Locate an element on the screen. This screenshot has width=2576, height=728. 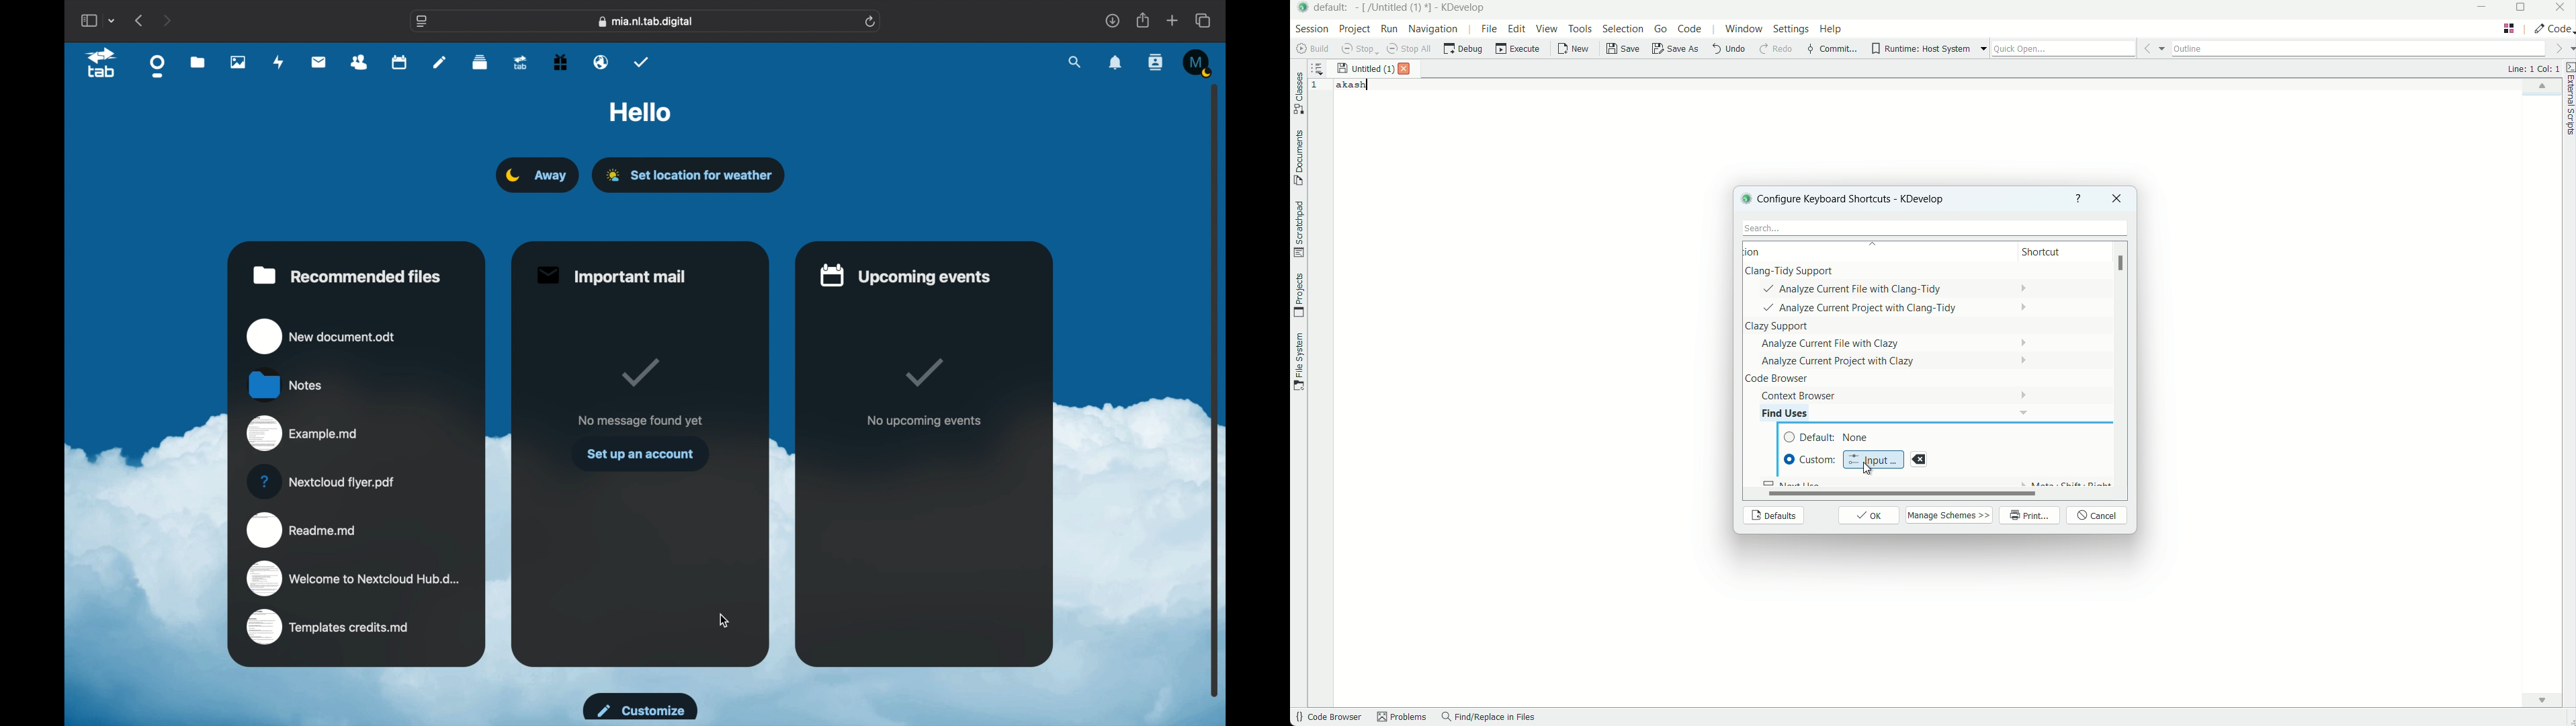
search is located at coordinates (1076, 63).